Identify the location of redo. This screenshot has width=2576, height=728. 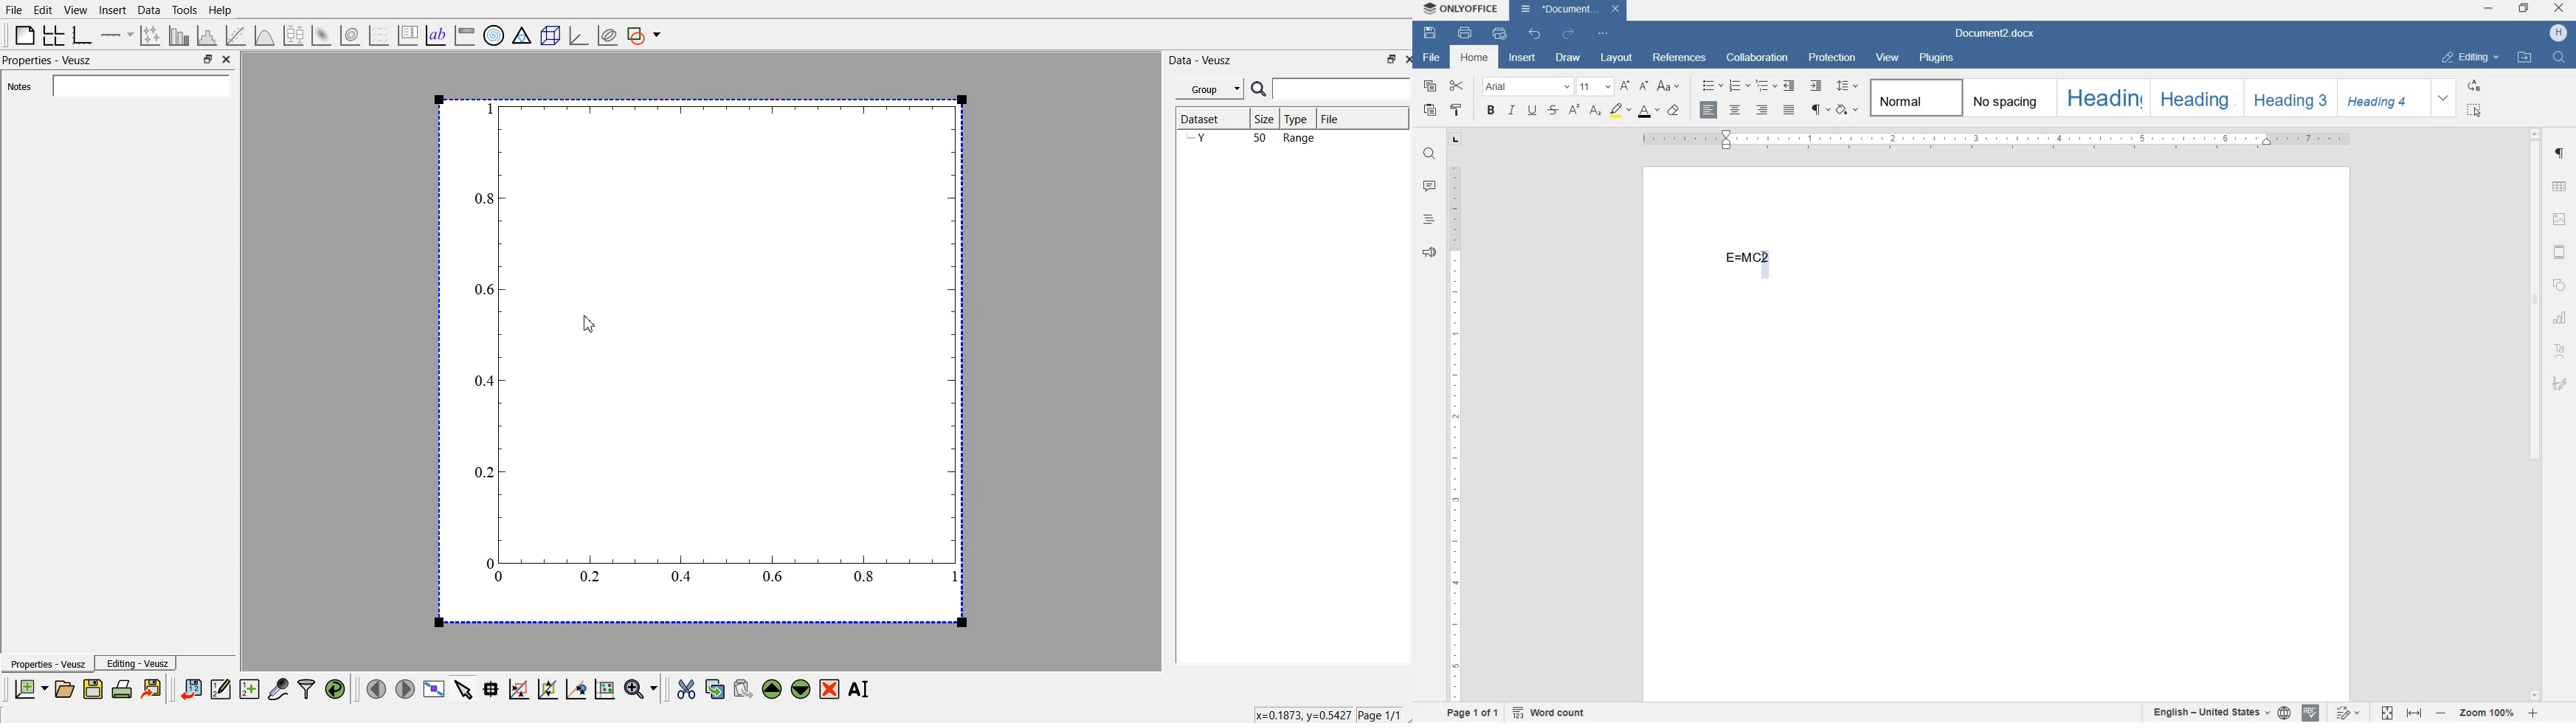
(1567, 37).